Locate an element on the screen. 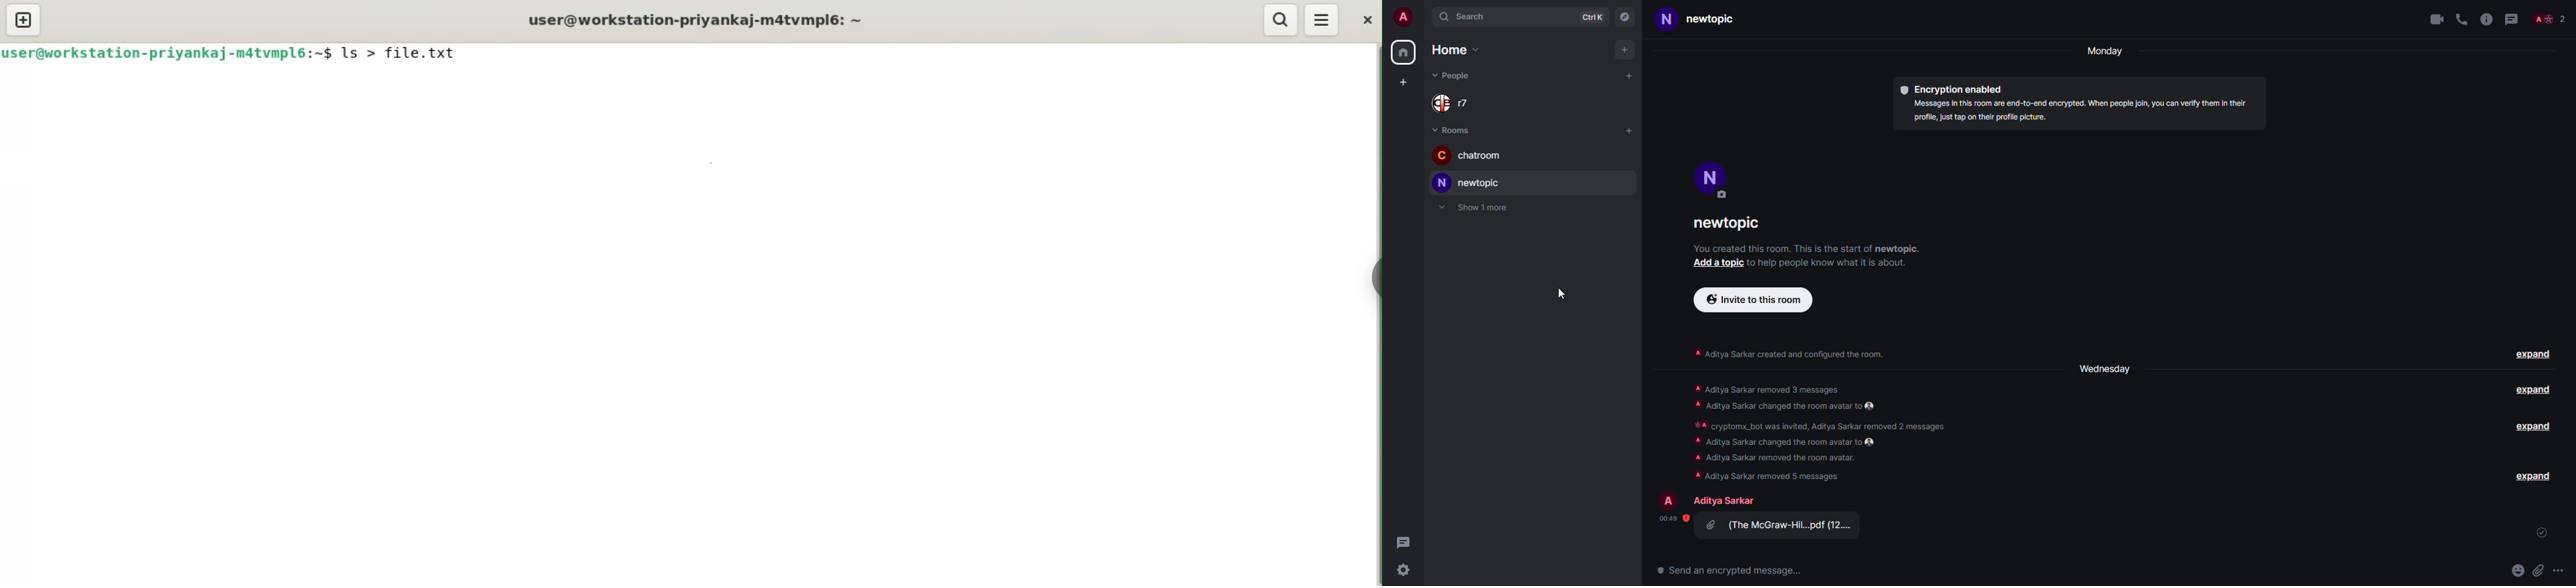  search is located at coordinates (1465, 17).